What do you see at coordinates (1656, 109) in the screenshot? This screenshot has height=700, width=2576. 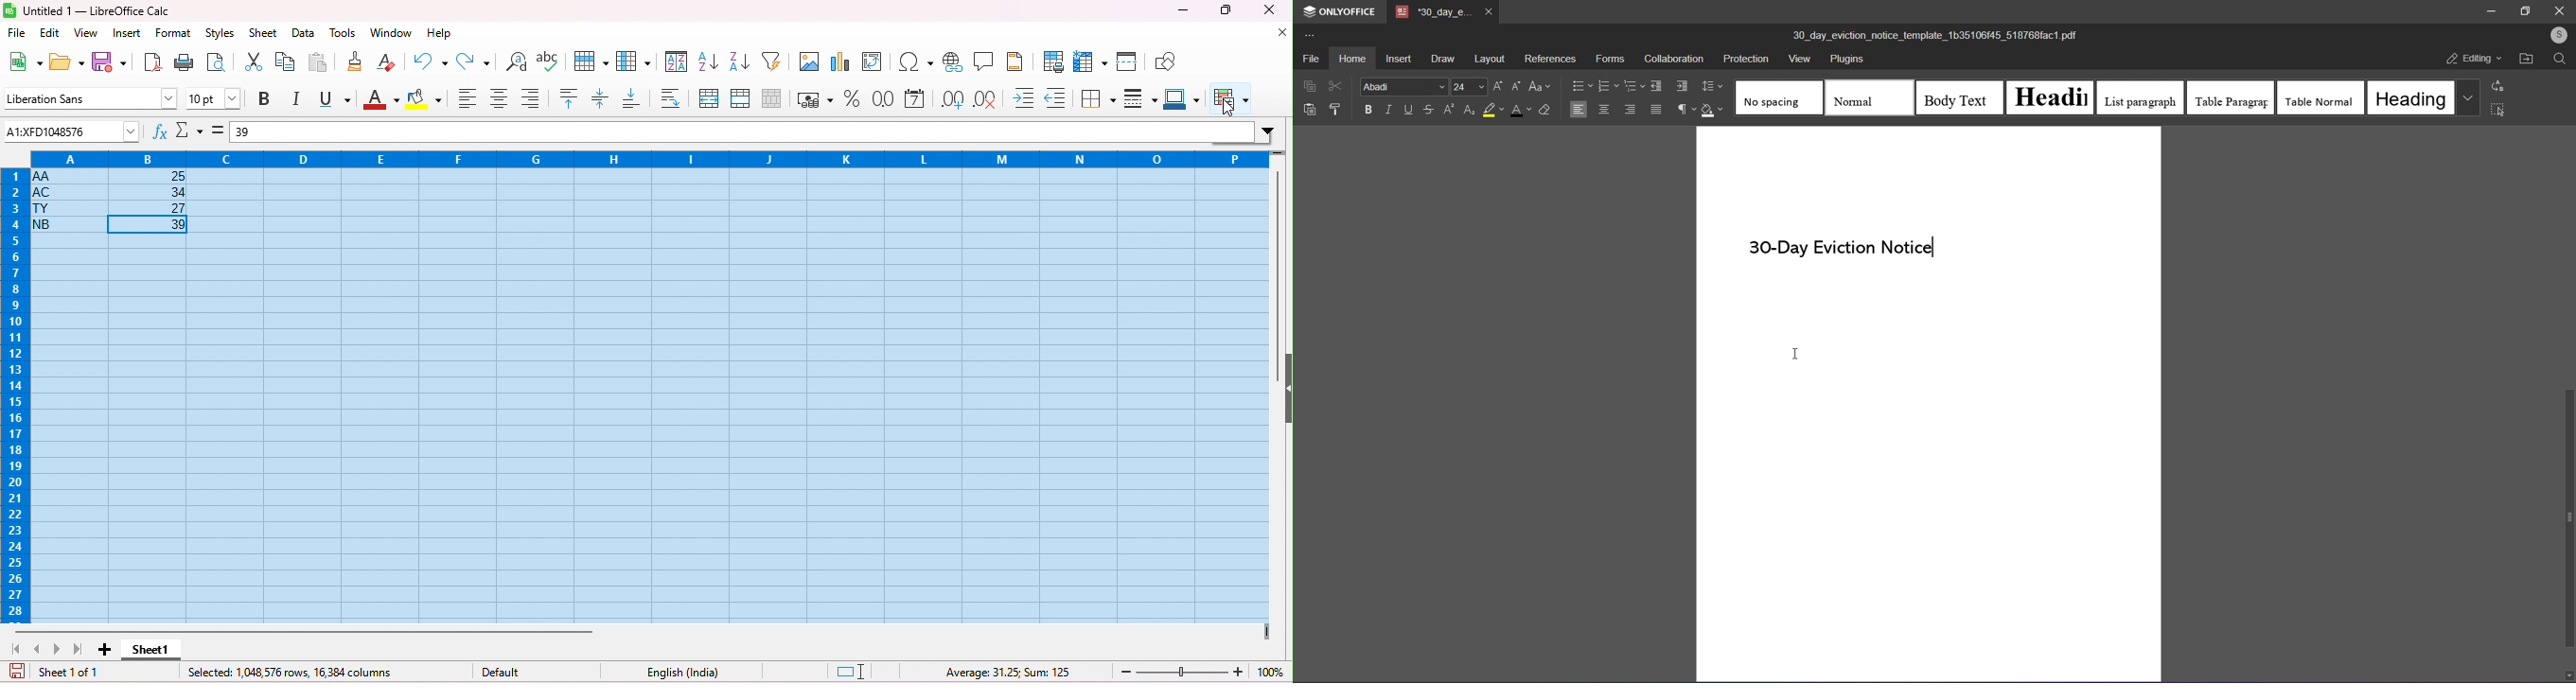 I see `justified` at bounding box center [1656, 109].